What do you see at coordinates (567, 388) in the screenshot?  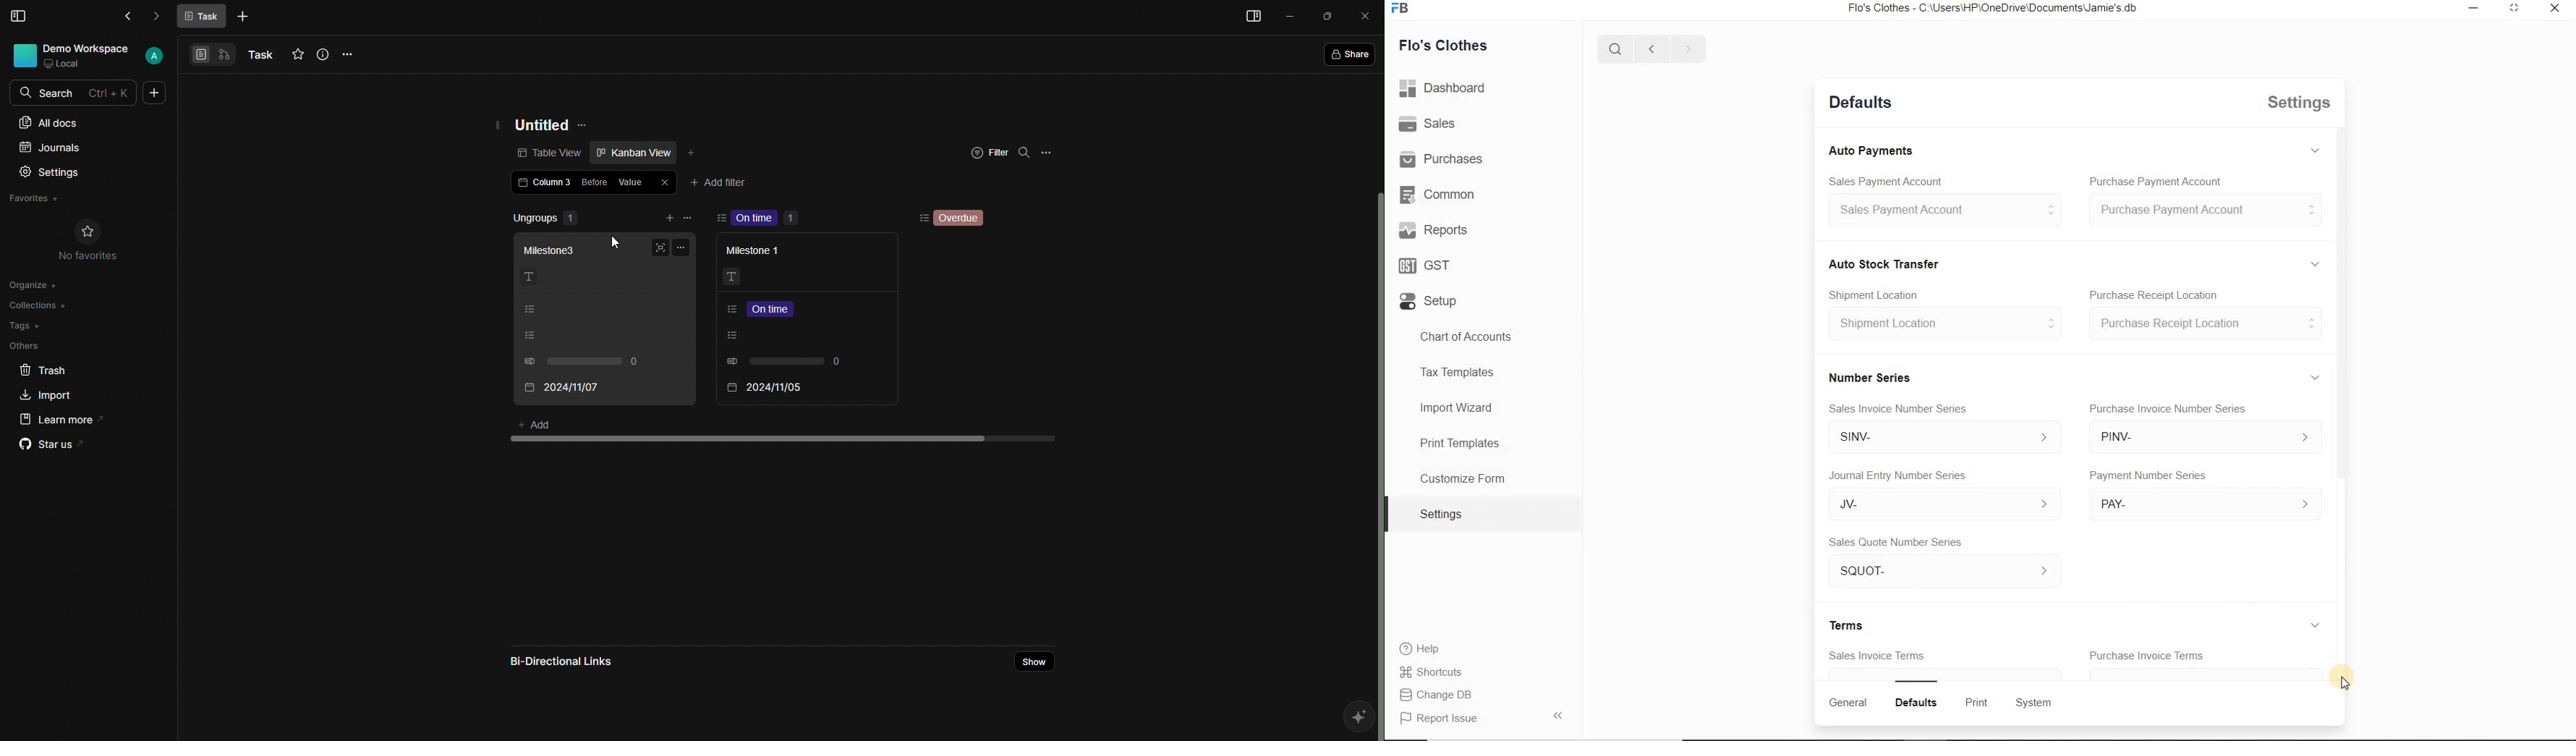 I see `2024/11/05` at bounding box center [567, 388].